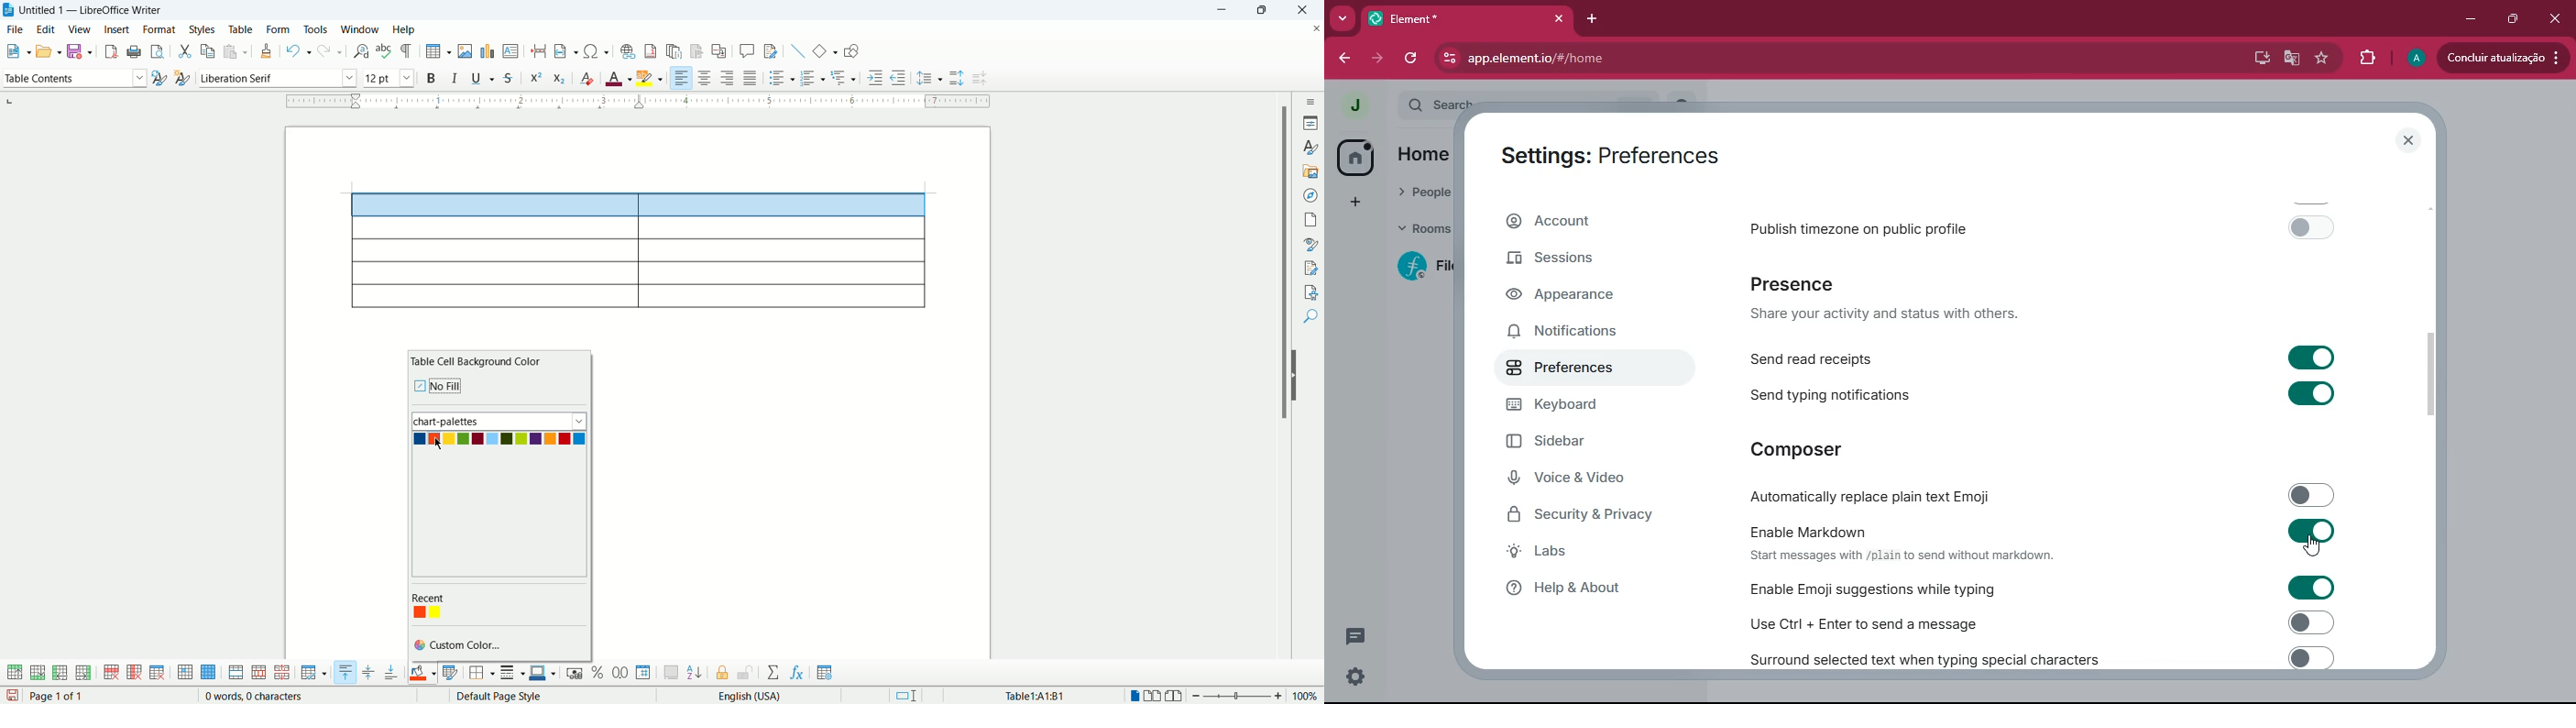  I want to click on decrease indent, so click(898, 77).